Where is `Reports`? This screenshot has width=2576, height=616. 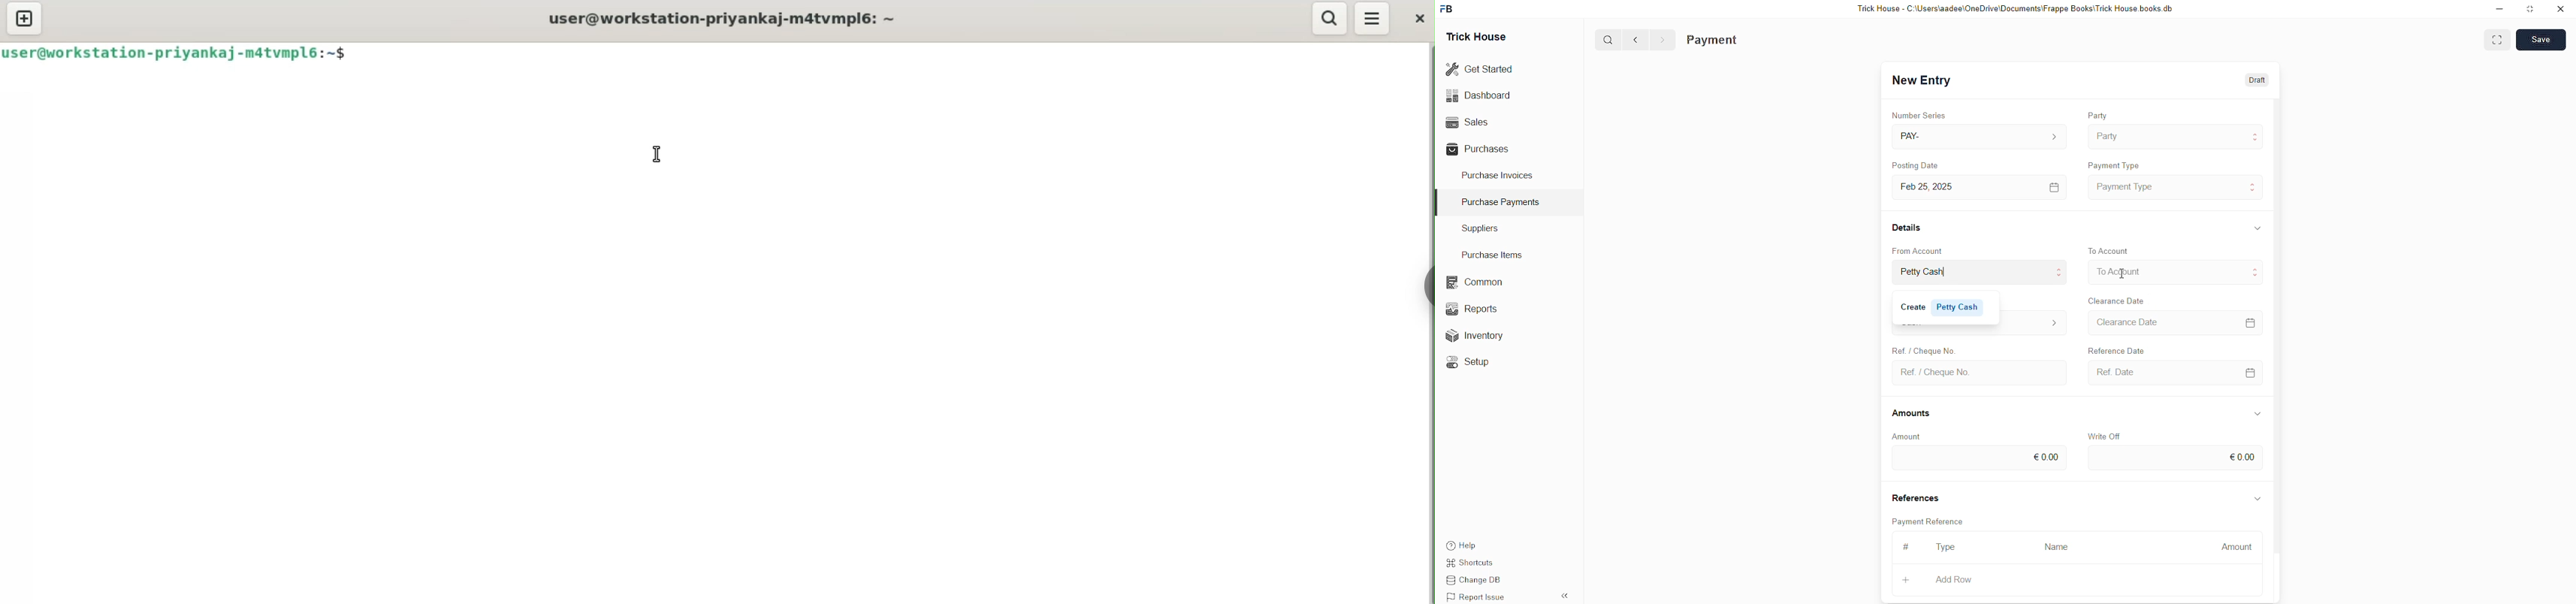
Reports is located at coordinates (1476, 307).